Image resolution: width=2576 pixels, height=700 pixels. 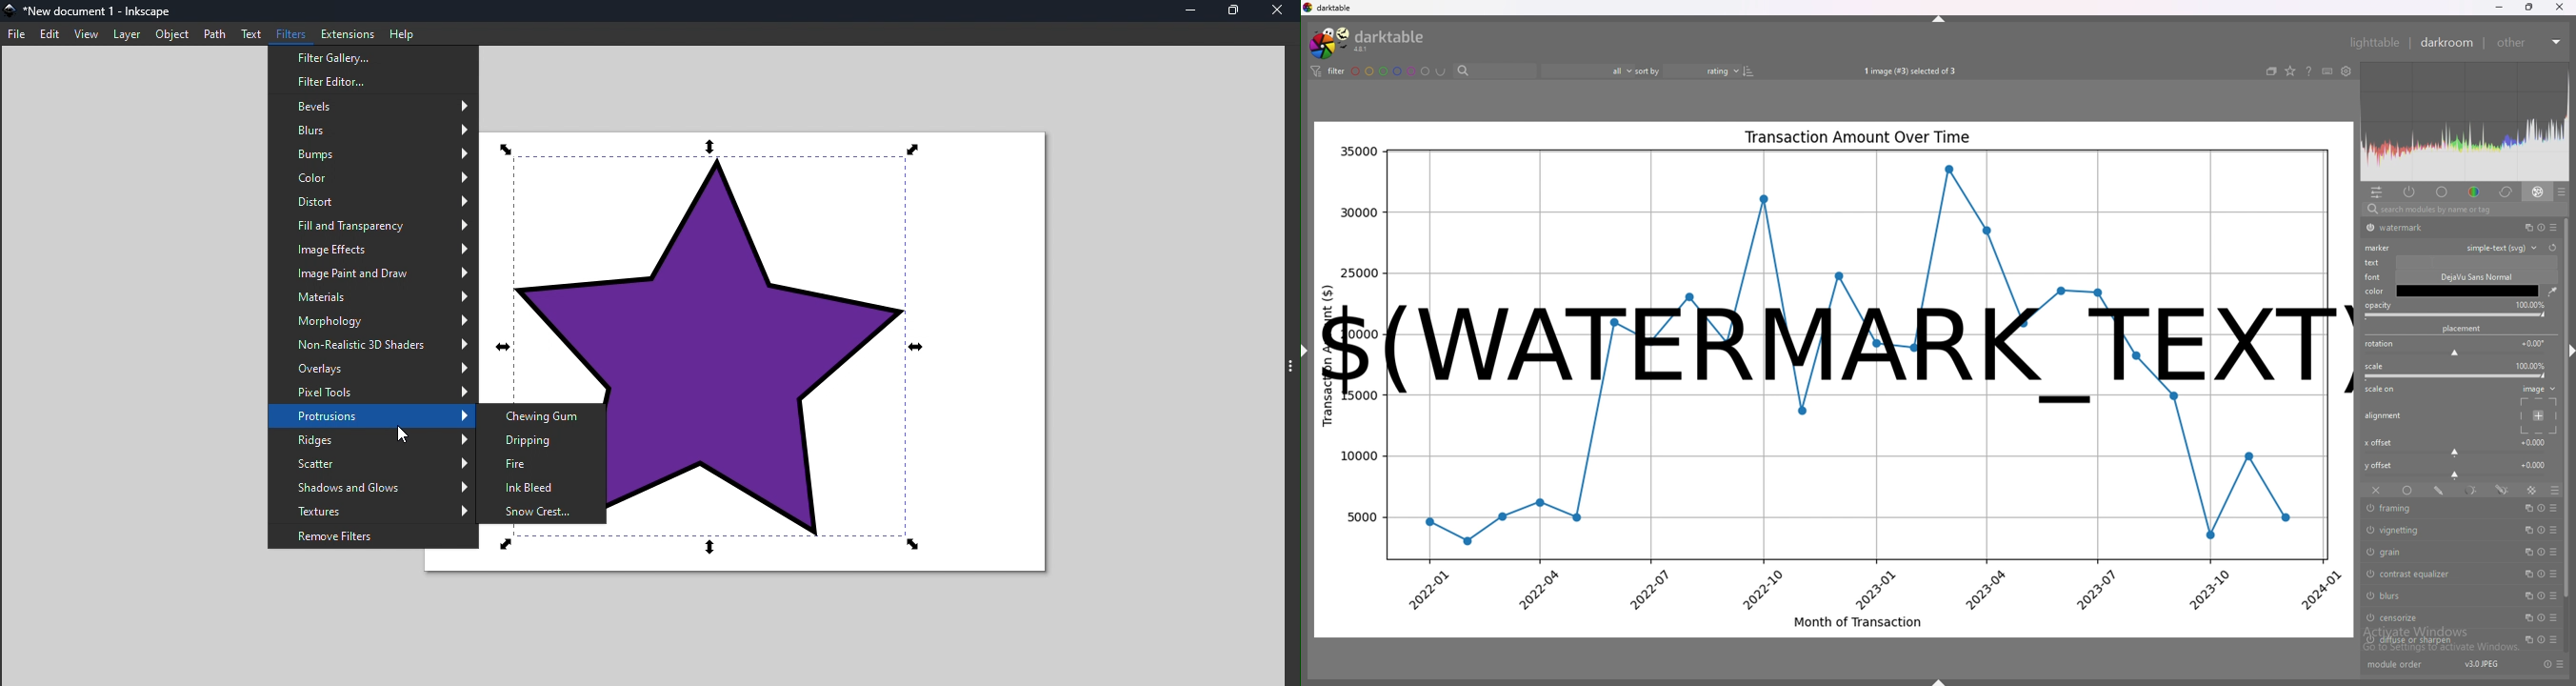 What do you see at coordinates (372, 272) in the screenshot?
I see `Image Paint and Draw` at bounding box center [372, 272].